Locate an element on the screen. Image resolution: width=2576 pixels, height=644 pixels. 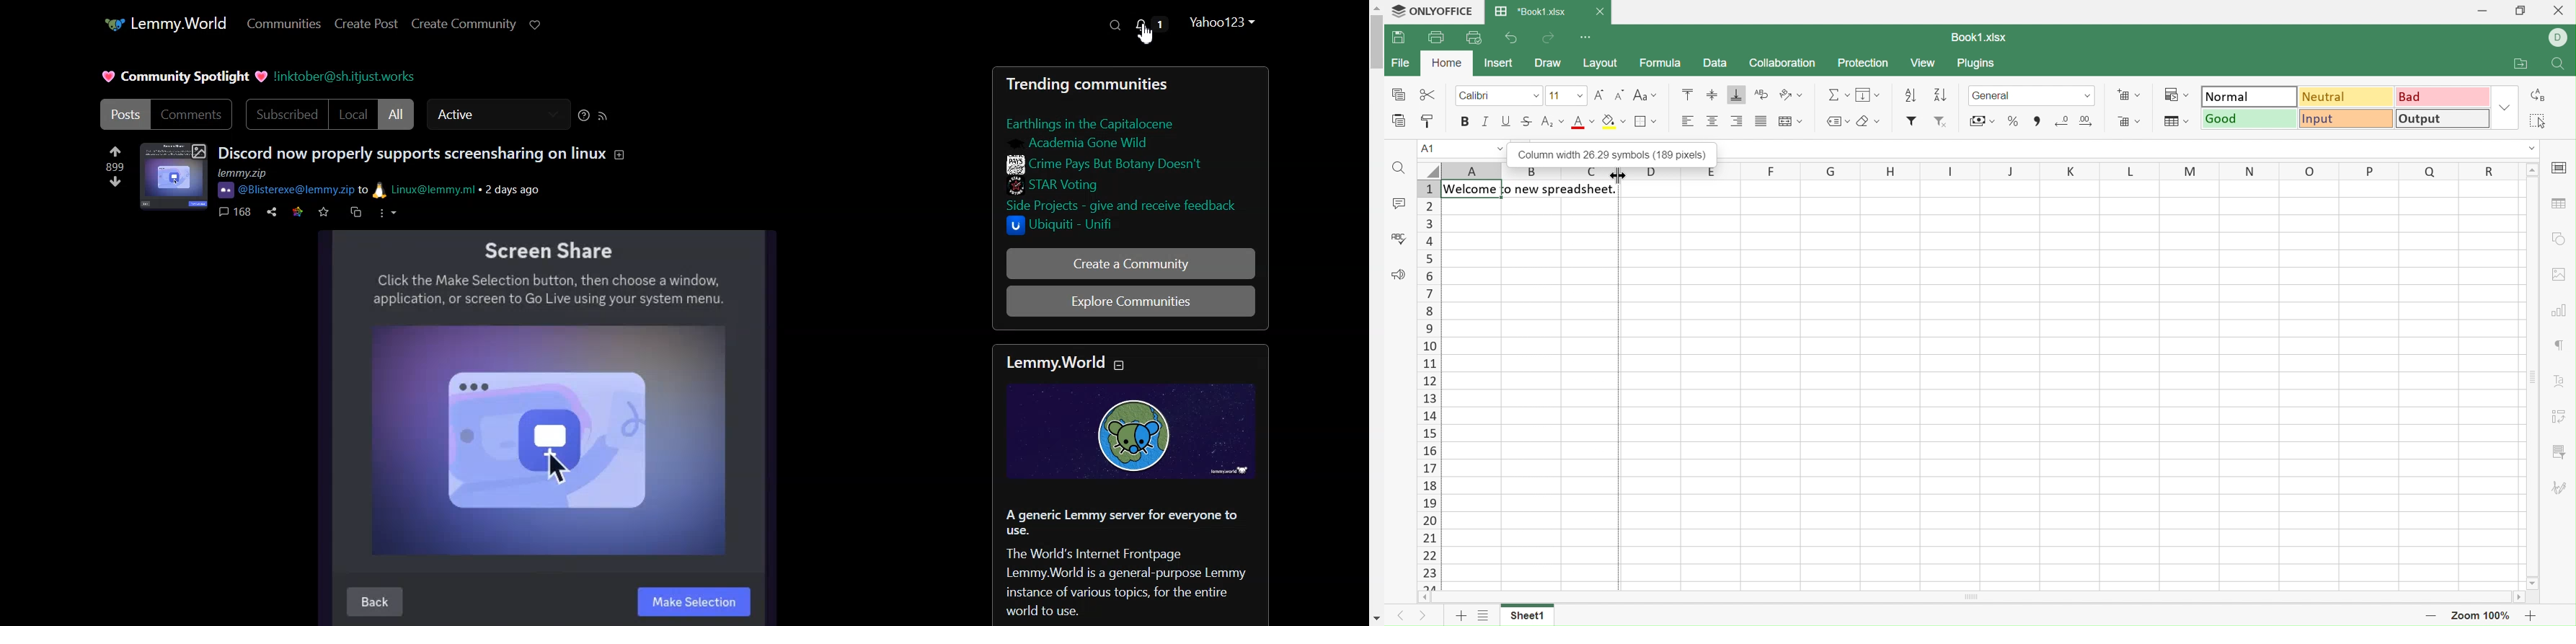
Signature settings is located at coordinates (2560, 489).